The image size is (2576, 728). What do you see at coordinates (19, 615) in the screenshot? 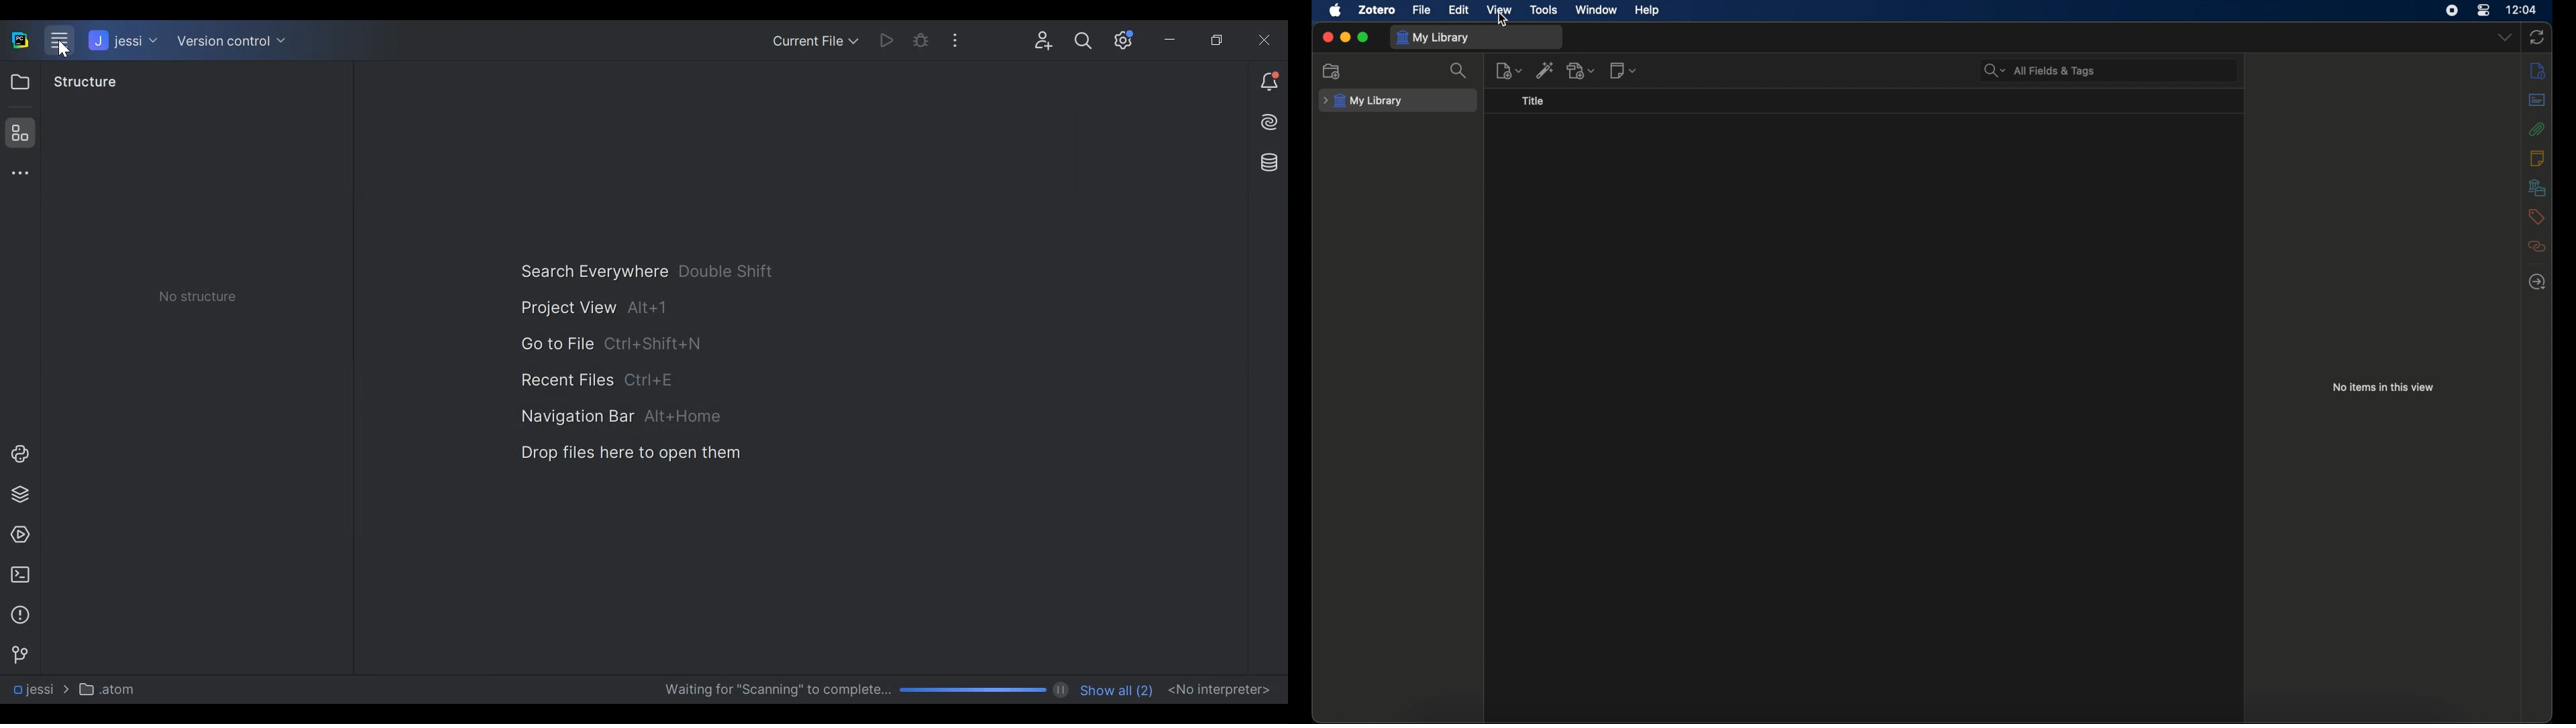
I see `Problem` at bounding box center [19, 615].